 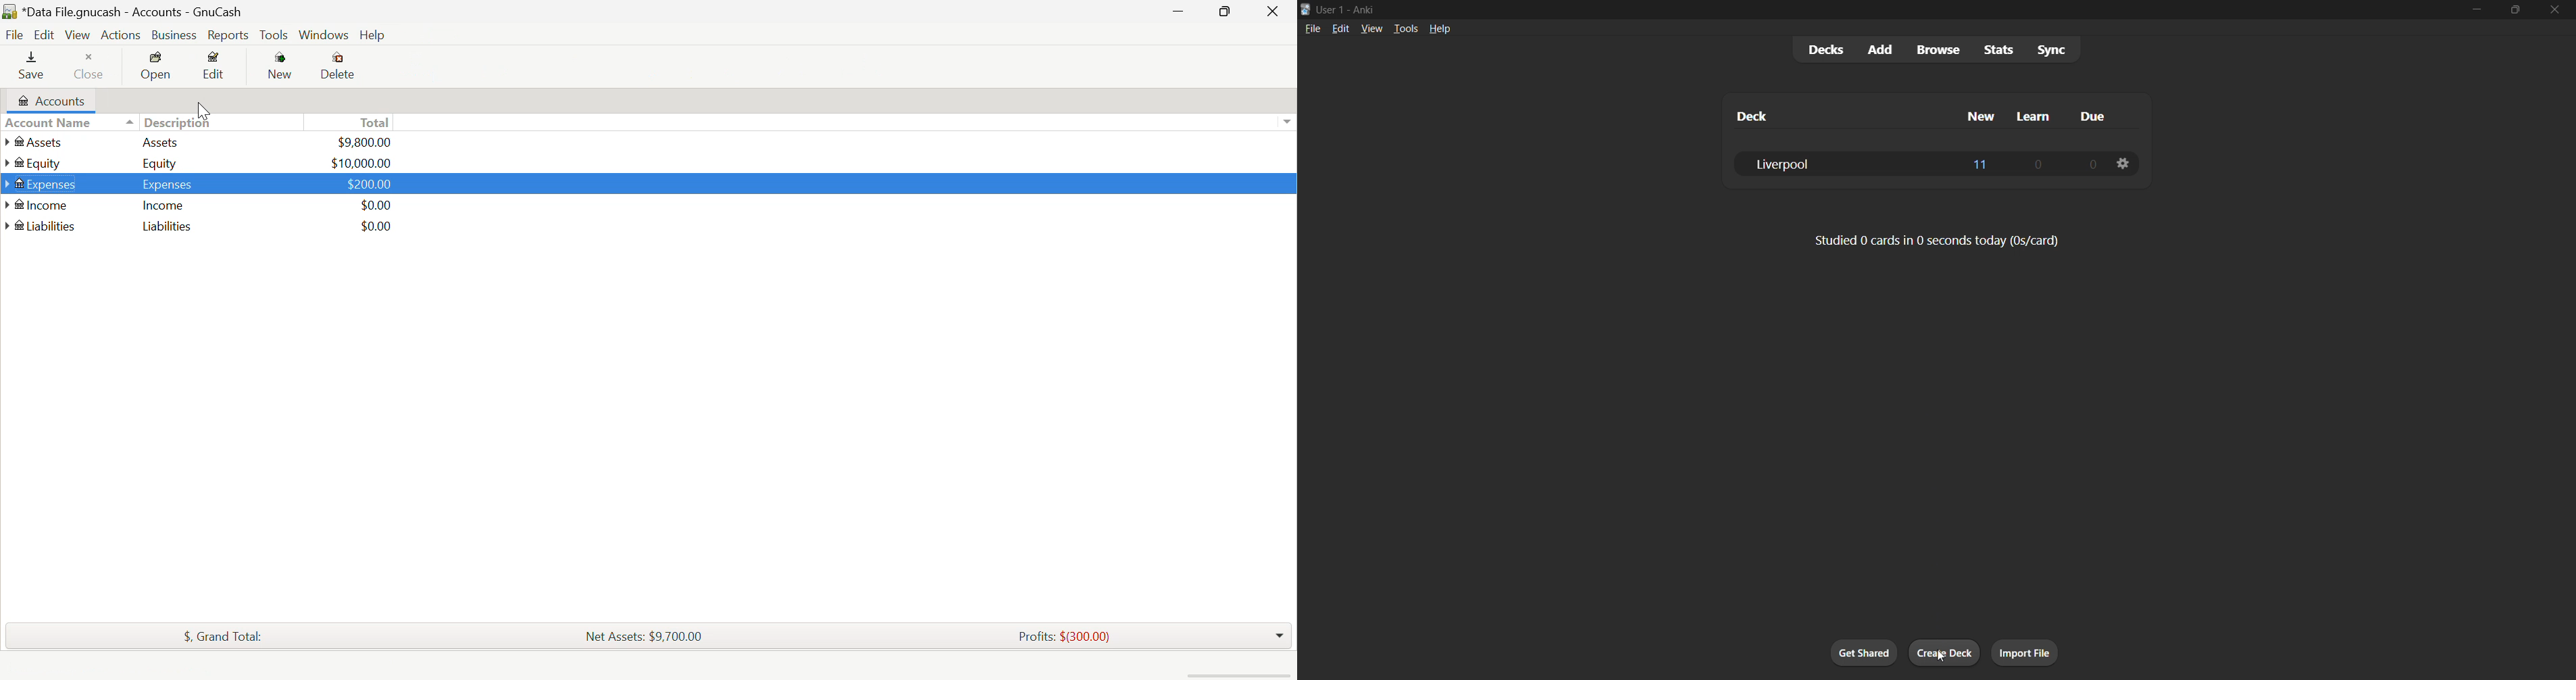 What do you see at coordinates (2557, 10) in the screenshot?
I see `close` at bounding box center [2557, 10].